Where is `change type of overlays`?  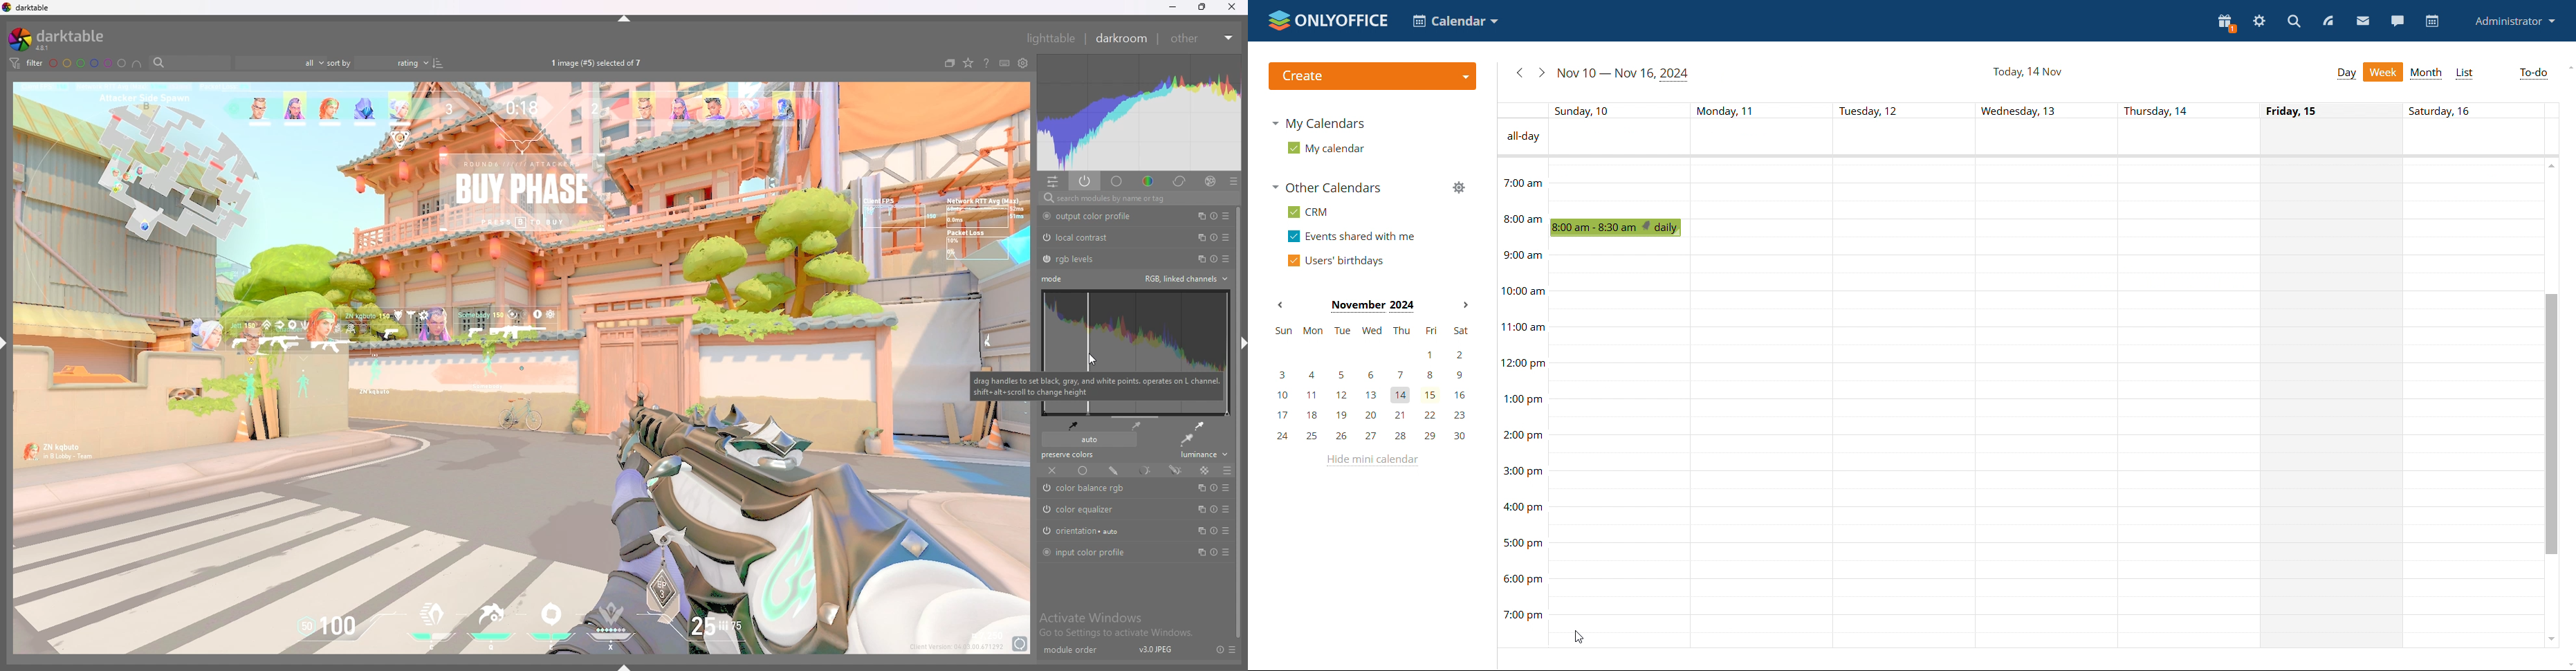 change type of overlays is located at coordinates (969, 64).